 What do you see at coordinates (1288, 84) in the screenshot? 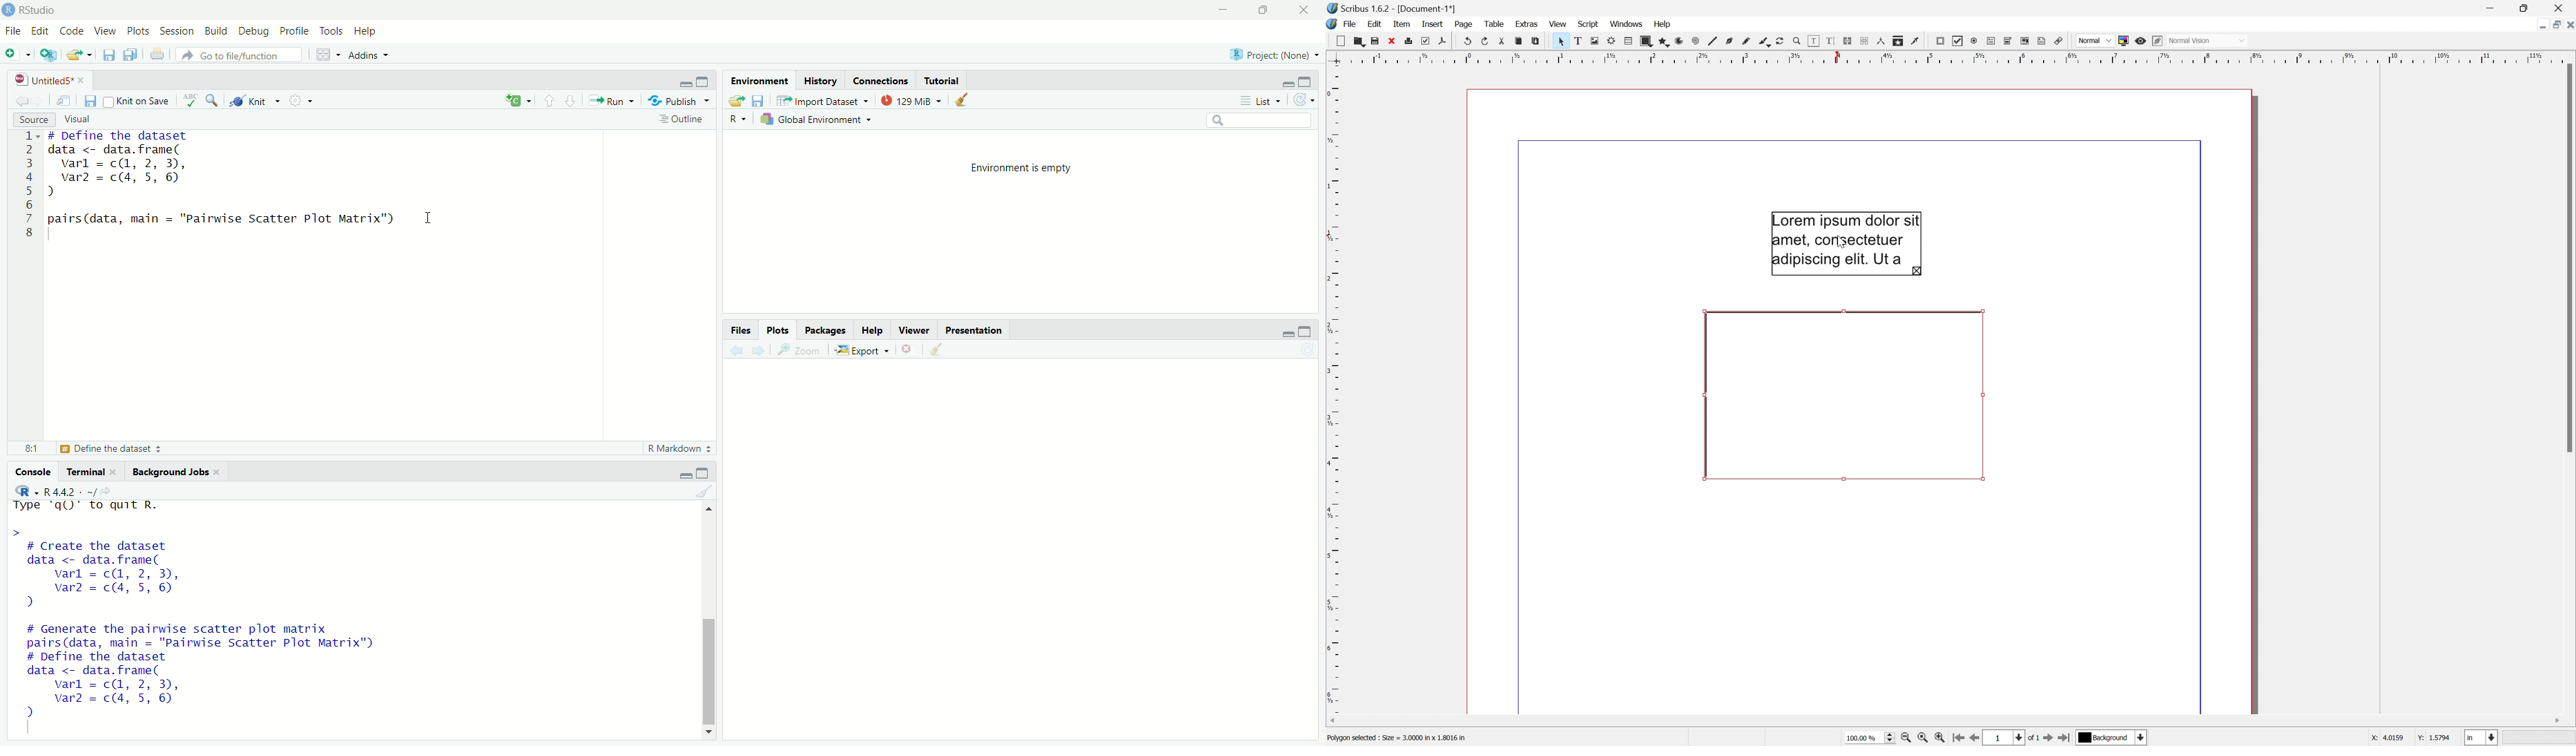
I see `Minimize` at bounding box center [1288, 84].